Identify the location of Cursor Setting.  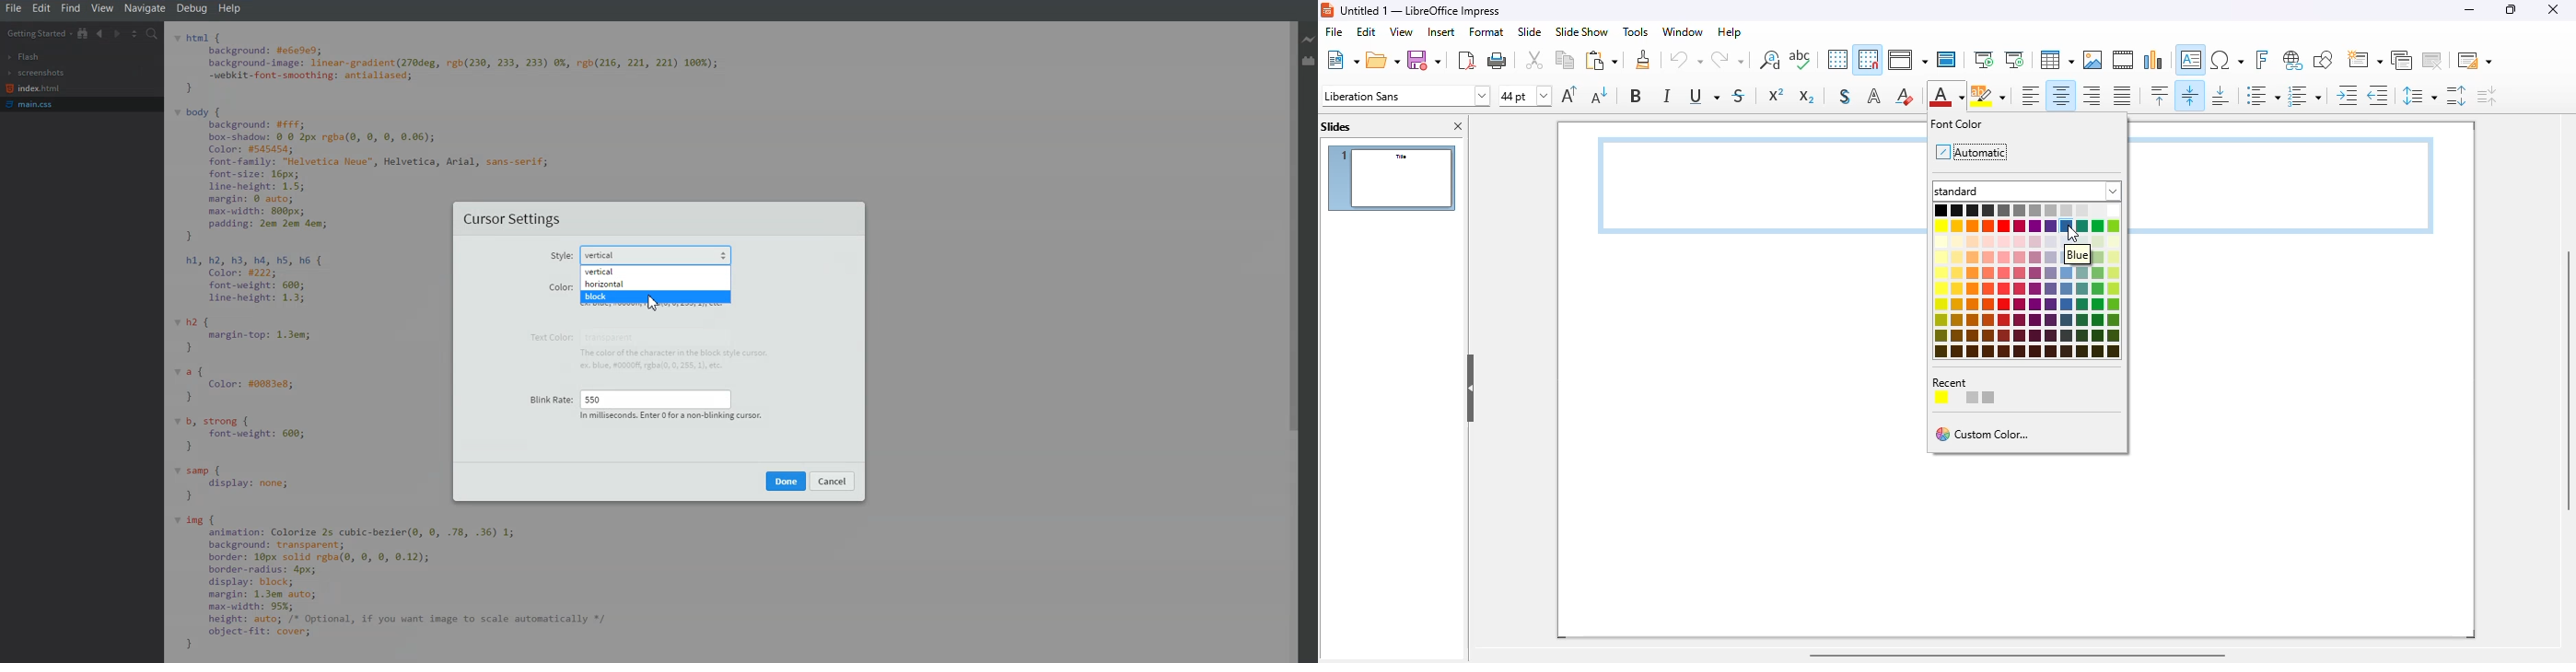
(513, 220).